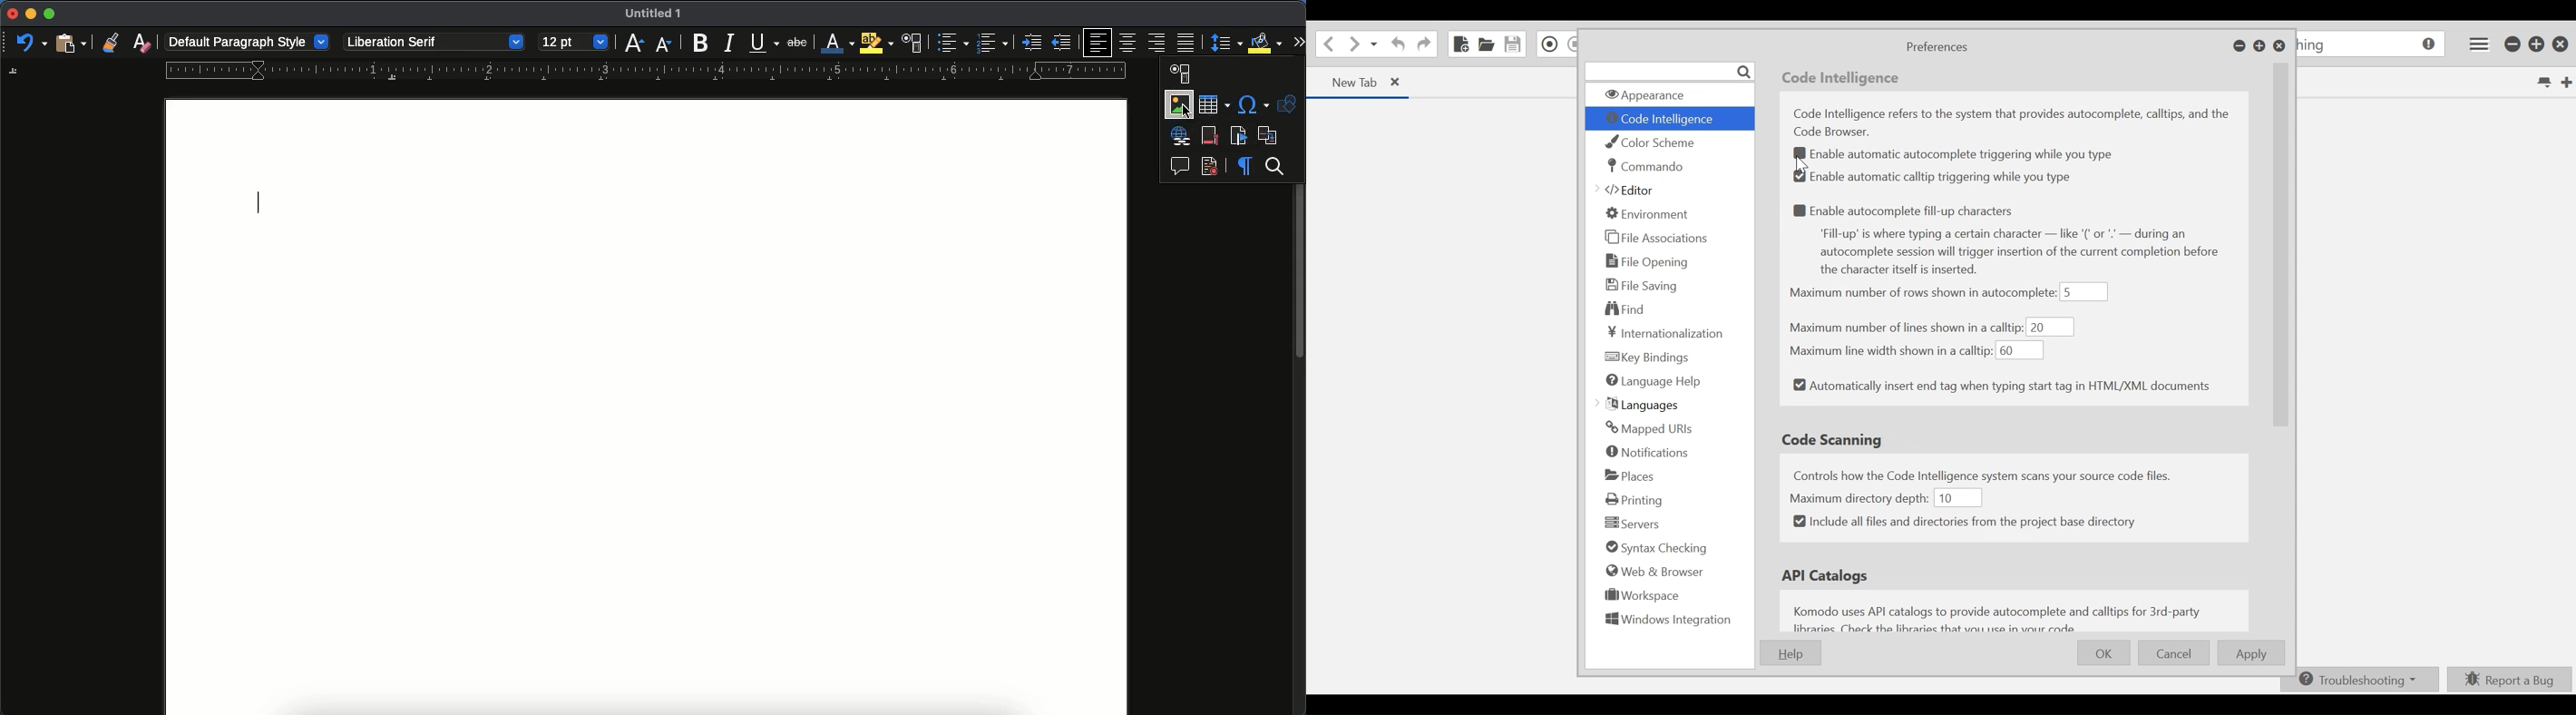 The image size is (2576, 728). I want to click on formatting marks, so click(1244, 167).